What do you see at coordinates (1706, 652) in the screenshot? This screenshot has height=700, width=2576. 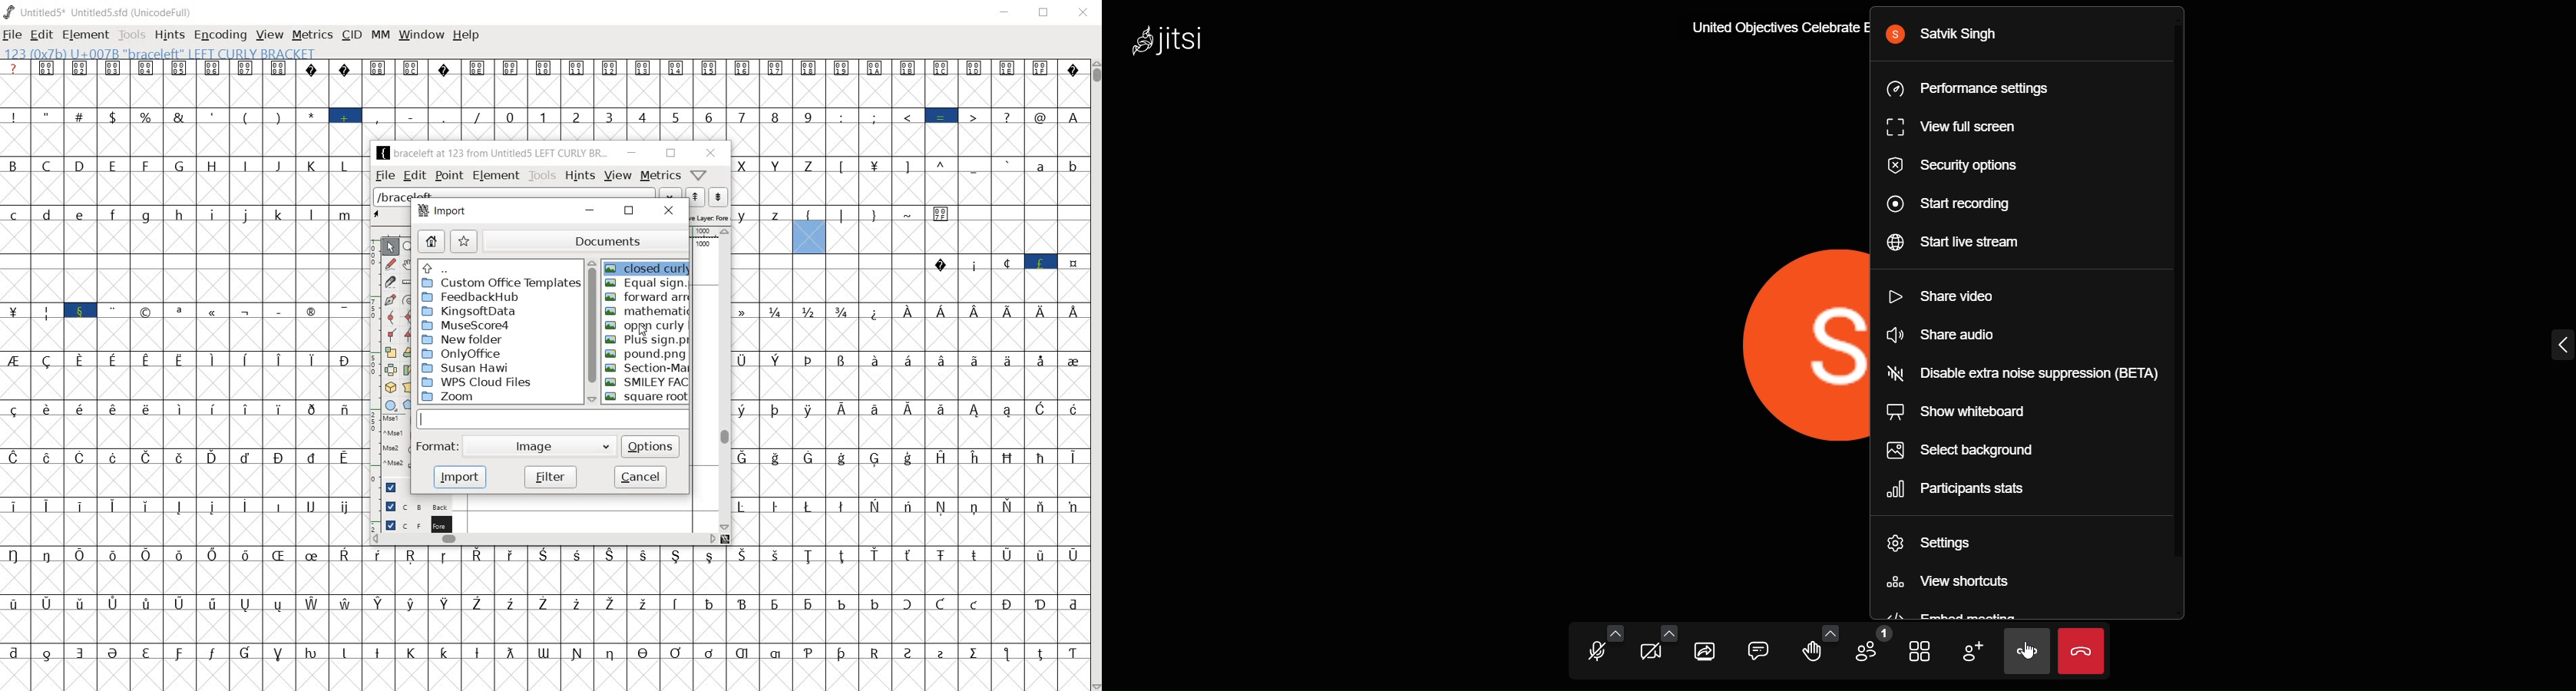 I see `share screen` at bounding box center [1706, 652].